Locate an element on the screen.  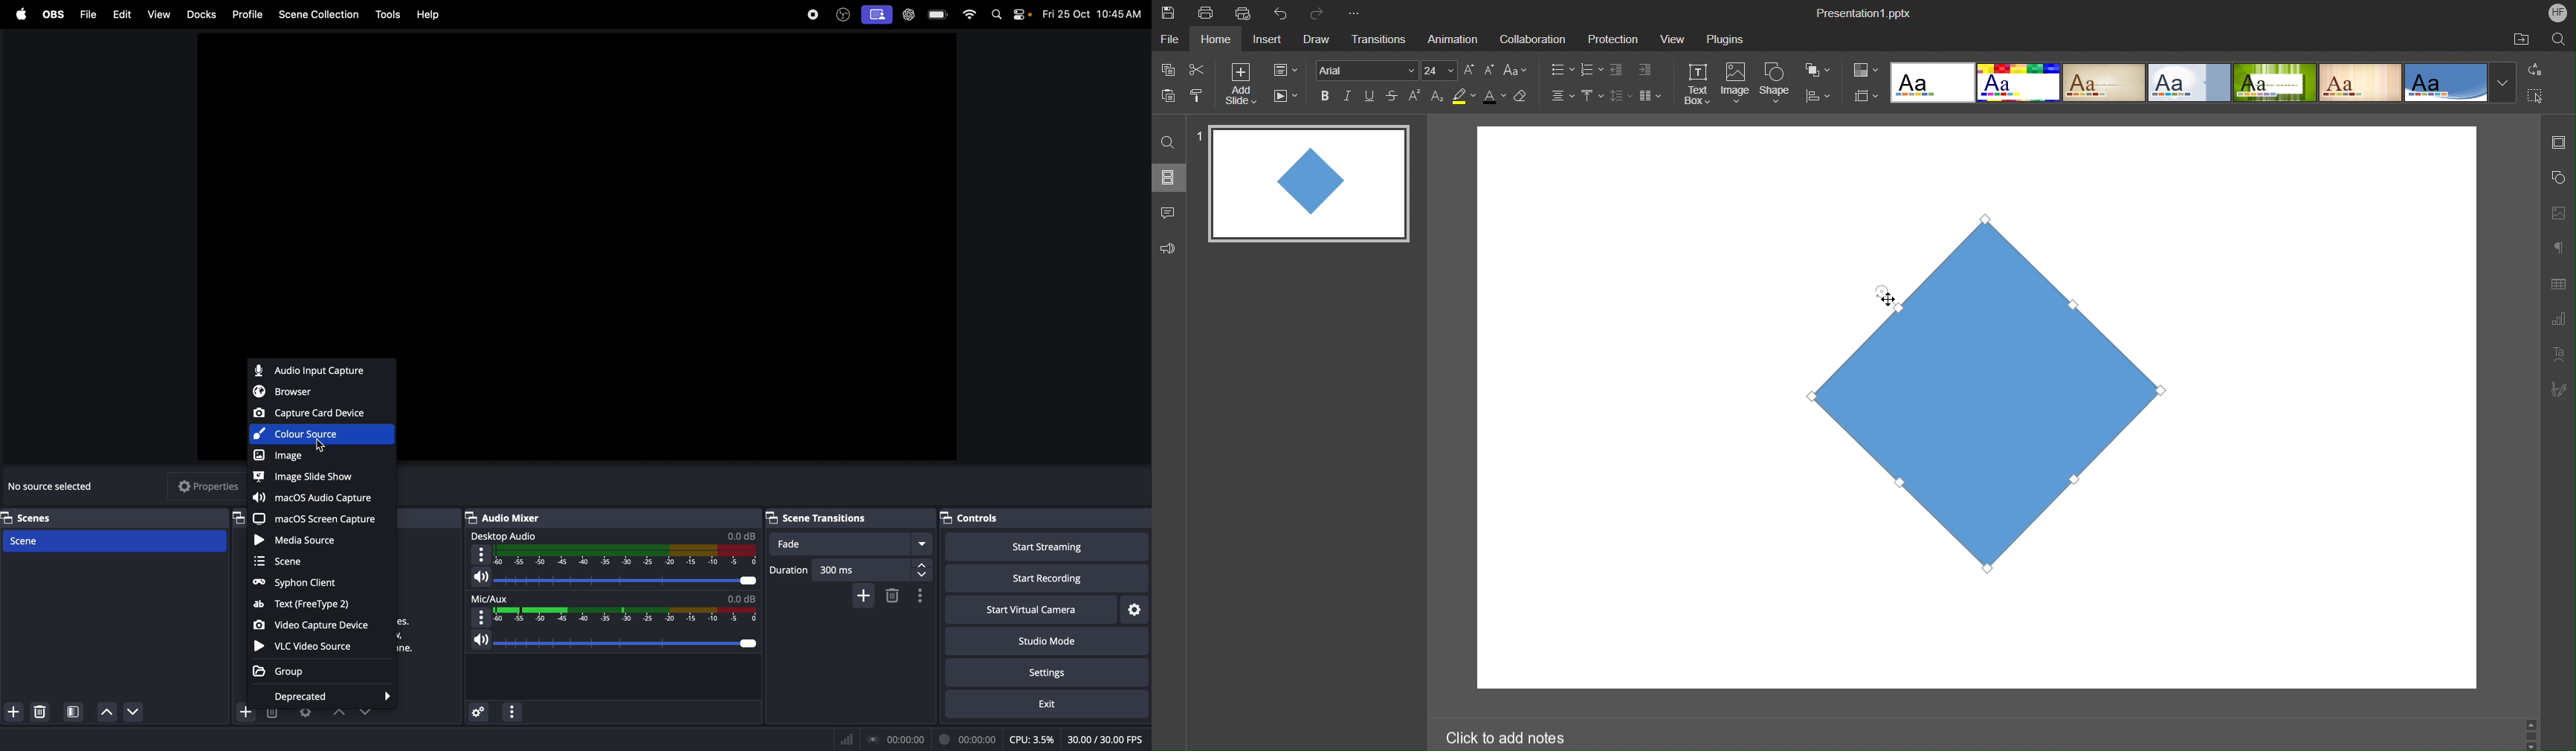
apple menu is located at coordinates (21, 15).